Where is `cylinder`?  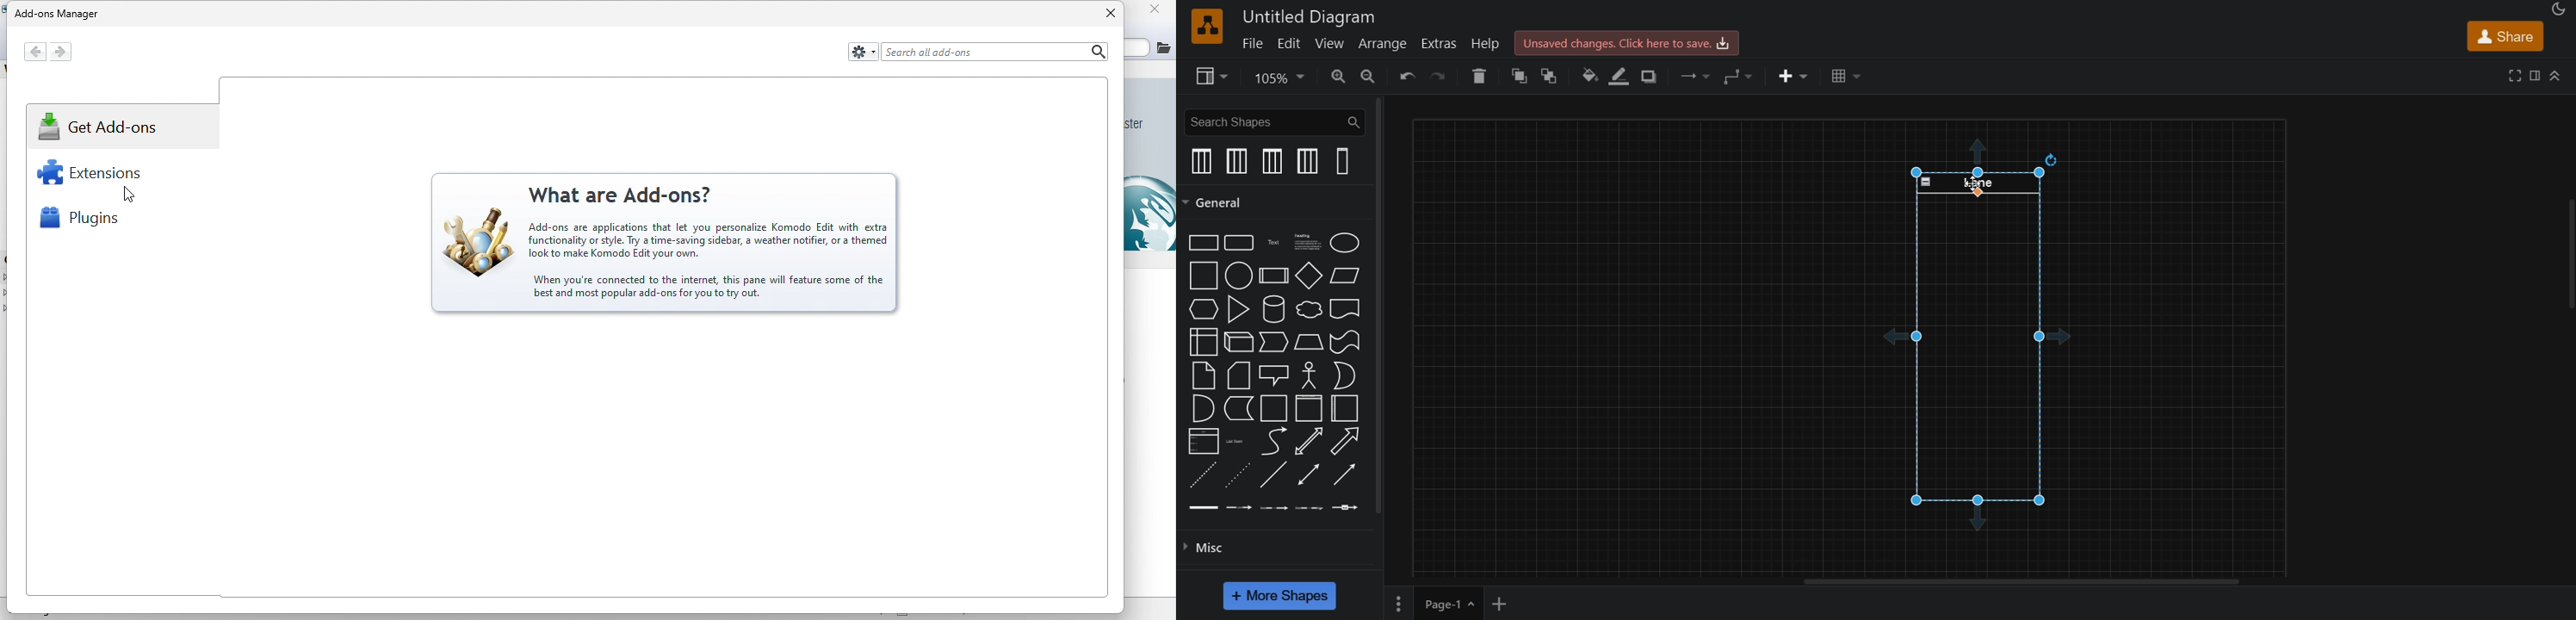
cylinder is located at coordinates (1275, 309).